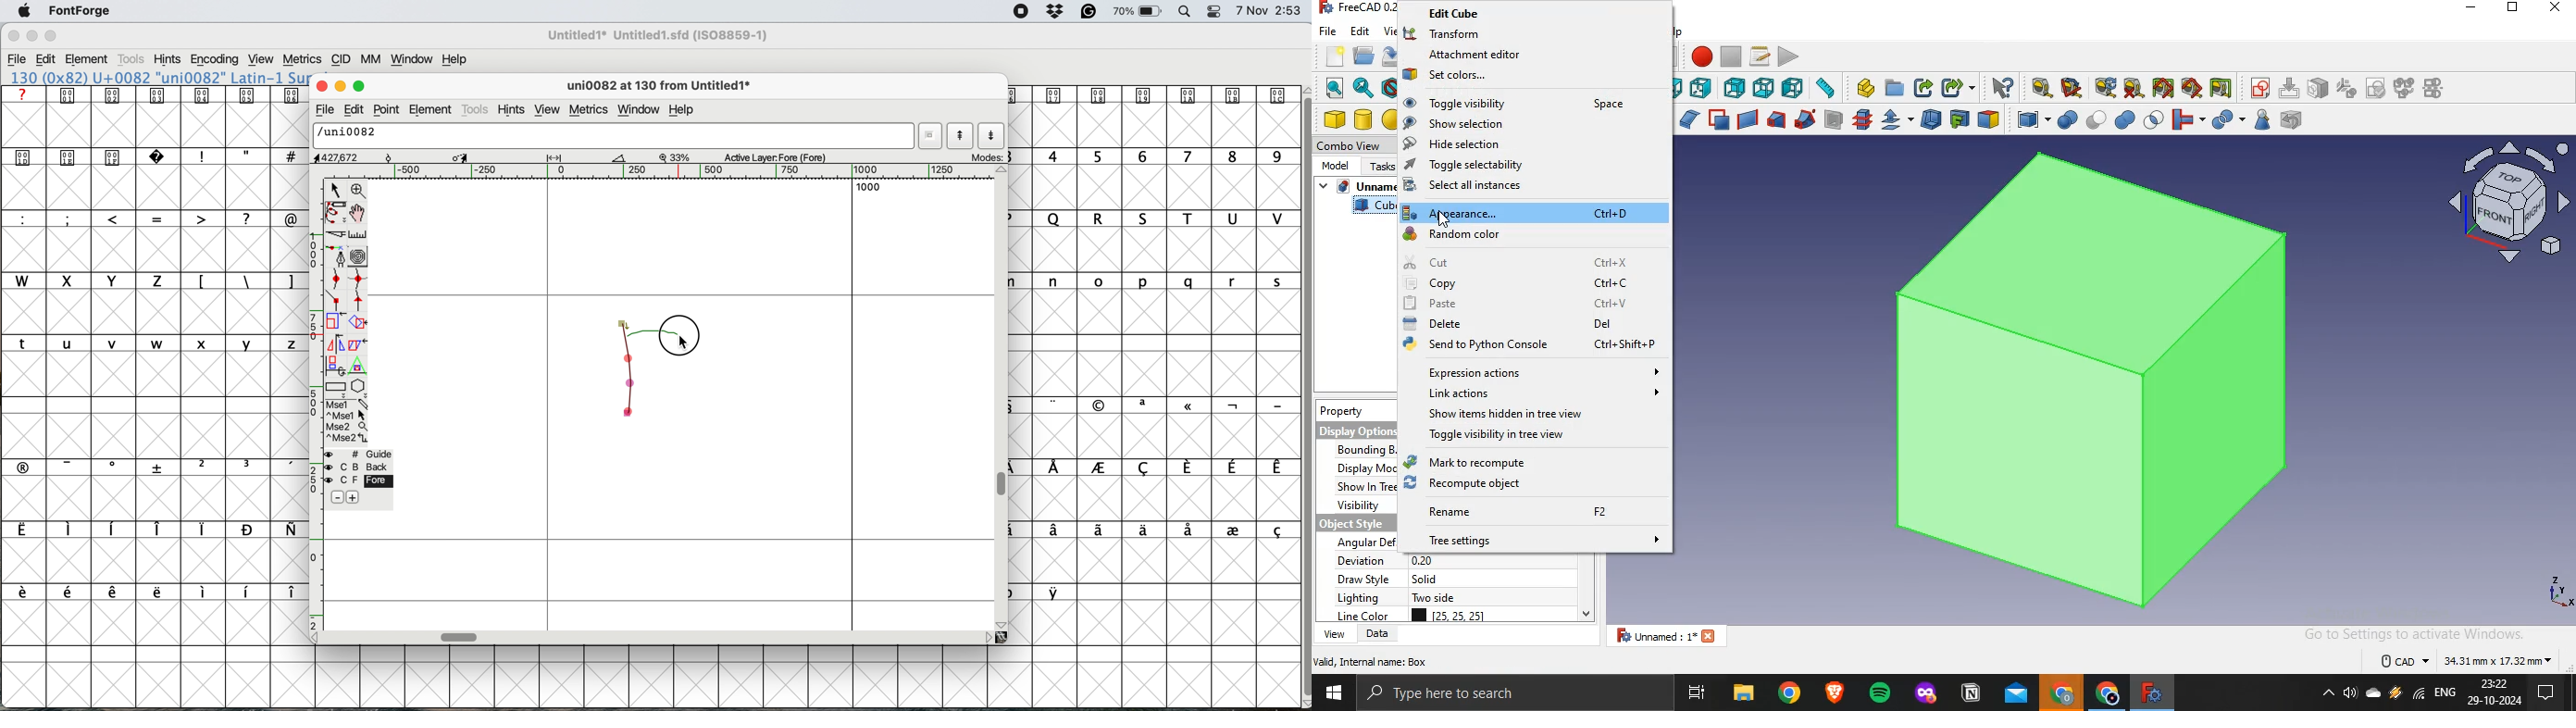 Image resolution: width=2576 pixels, height=728 pixels. I want to click on create folder, so click(1896, 87).